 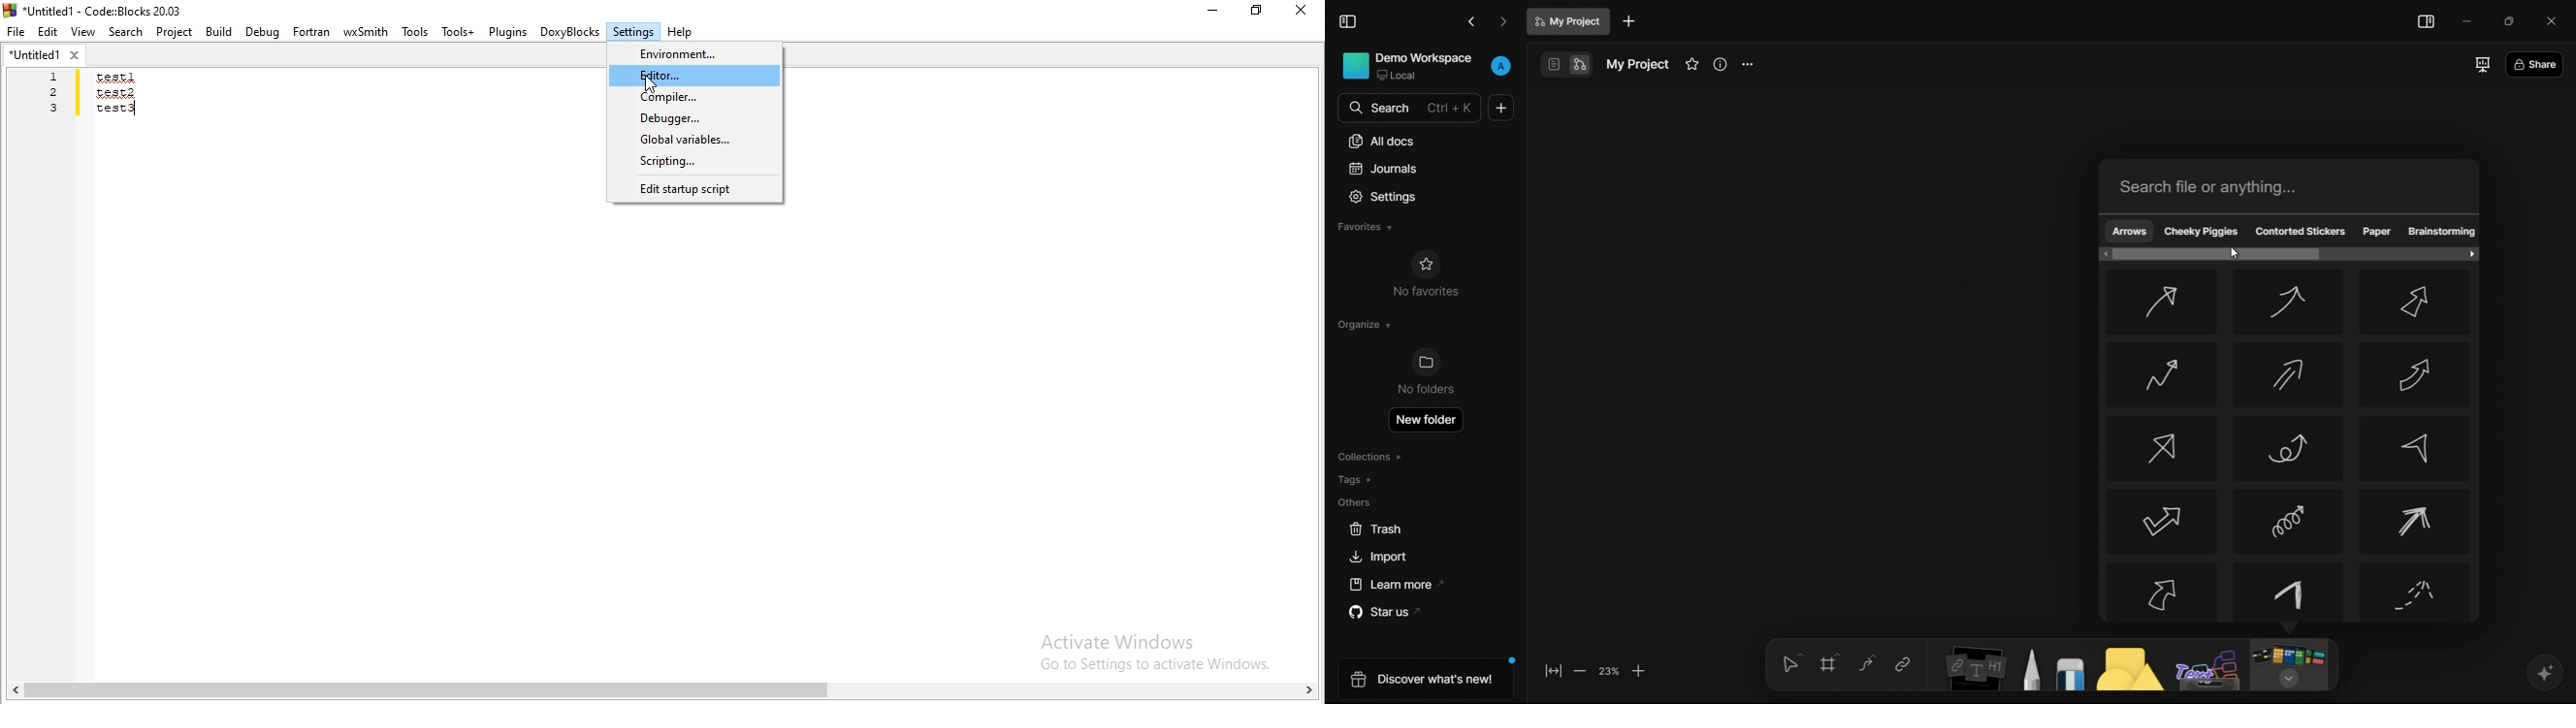 I want to click on favorites, so click(x=1692, y=64).